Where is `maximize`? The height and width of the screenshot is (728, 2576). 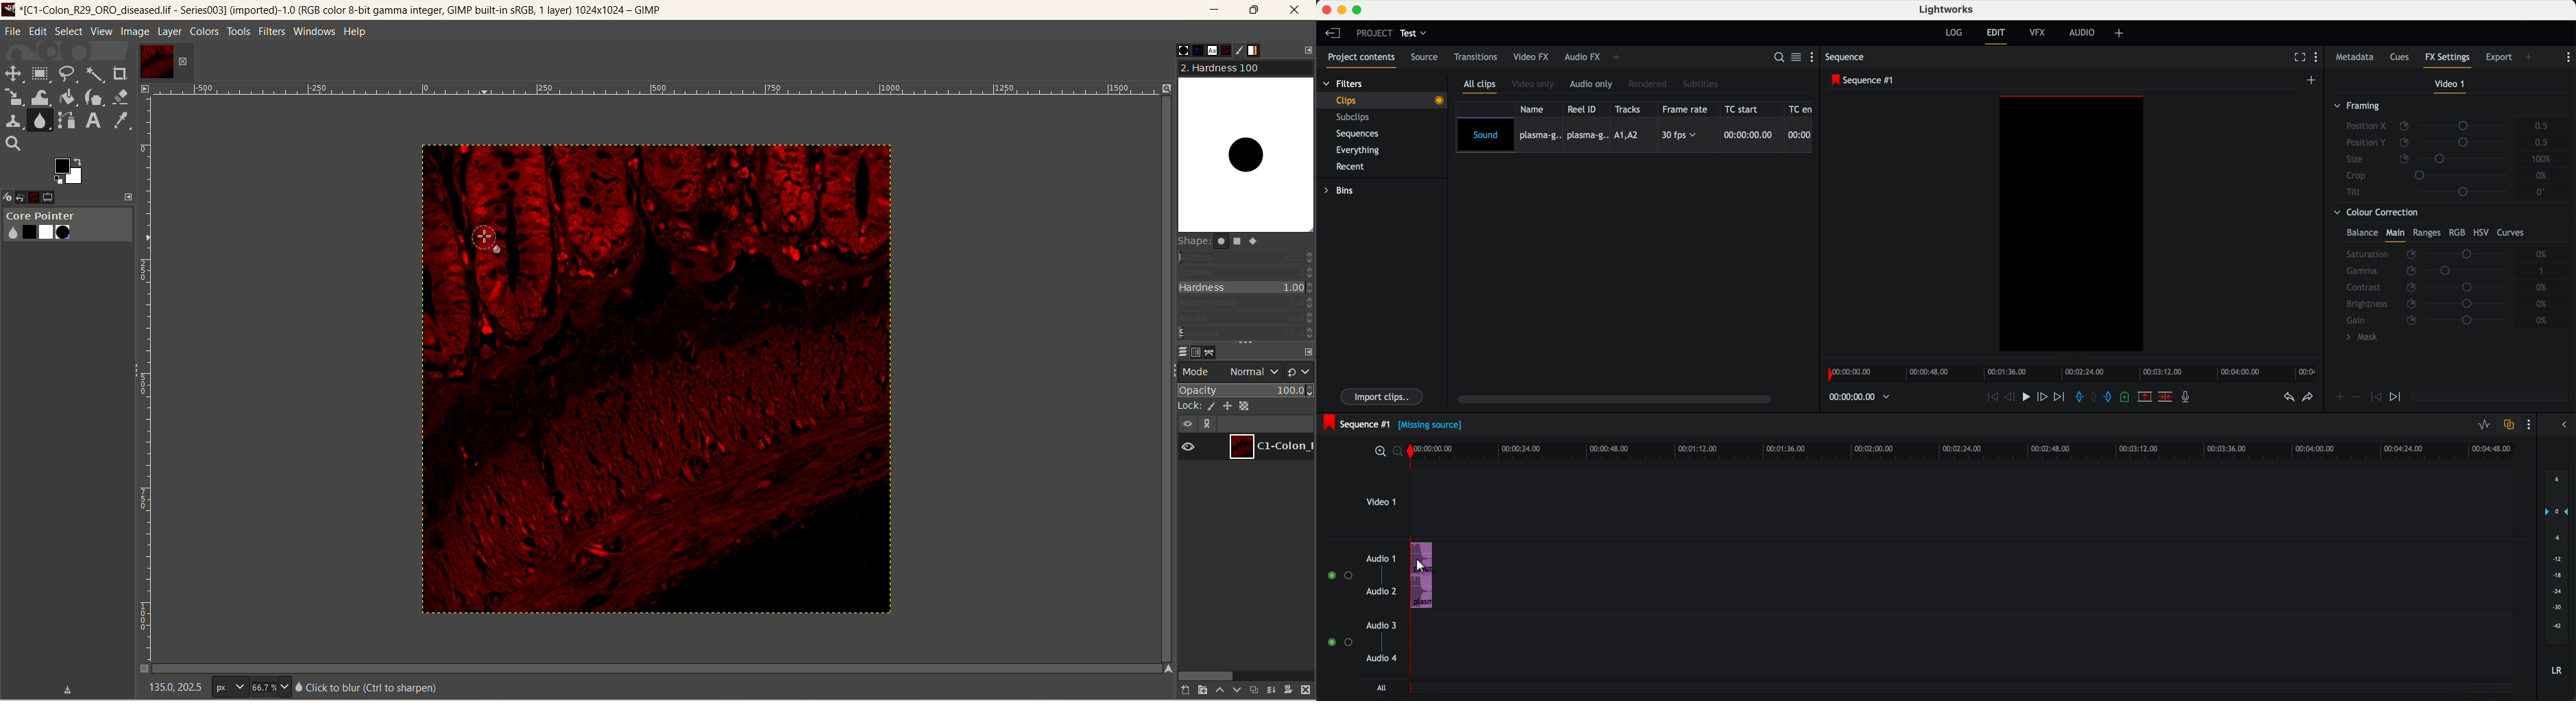 maximize is located at coordinates (1359, 10).